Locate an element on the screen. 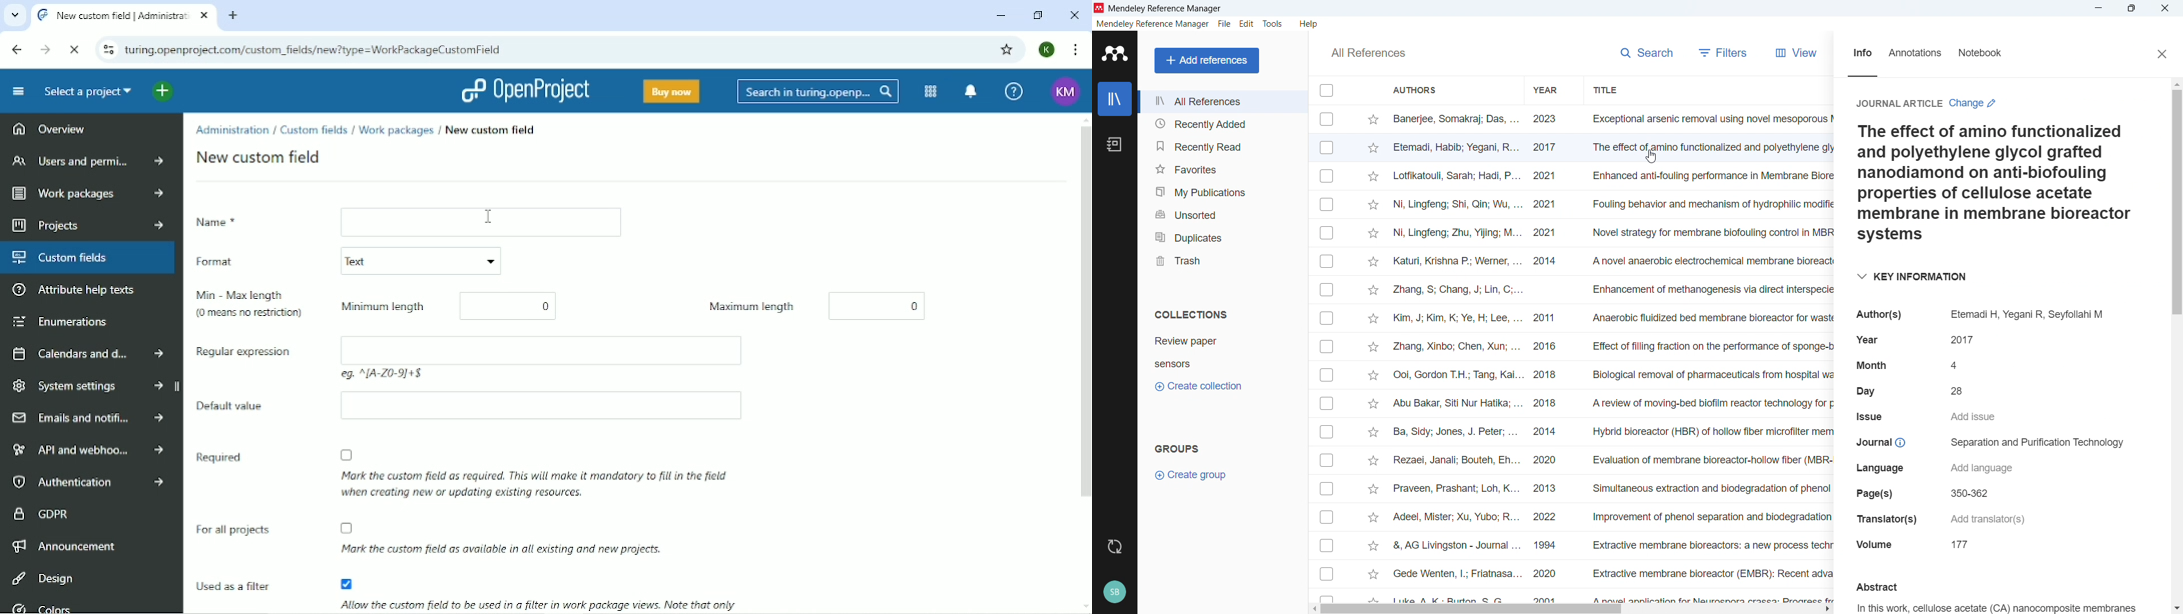 Image resolution: width=2184 pixels, height=616 pixels. mendeley reference manager is located at coordinates (1166, 9).